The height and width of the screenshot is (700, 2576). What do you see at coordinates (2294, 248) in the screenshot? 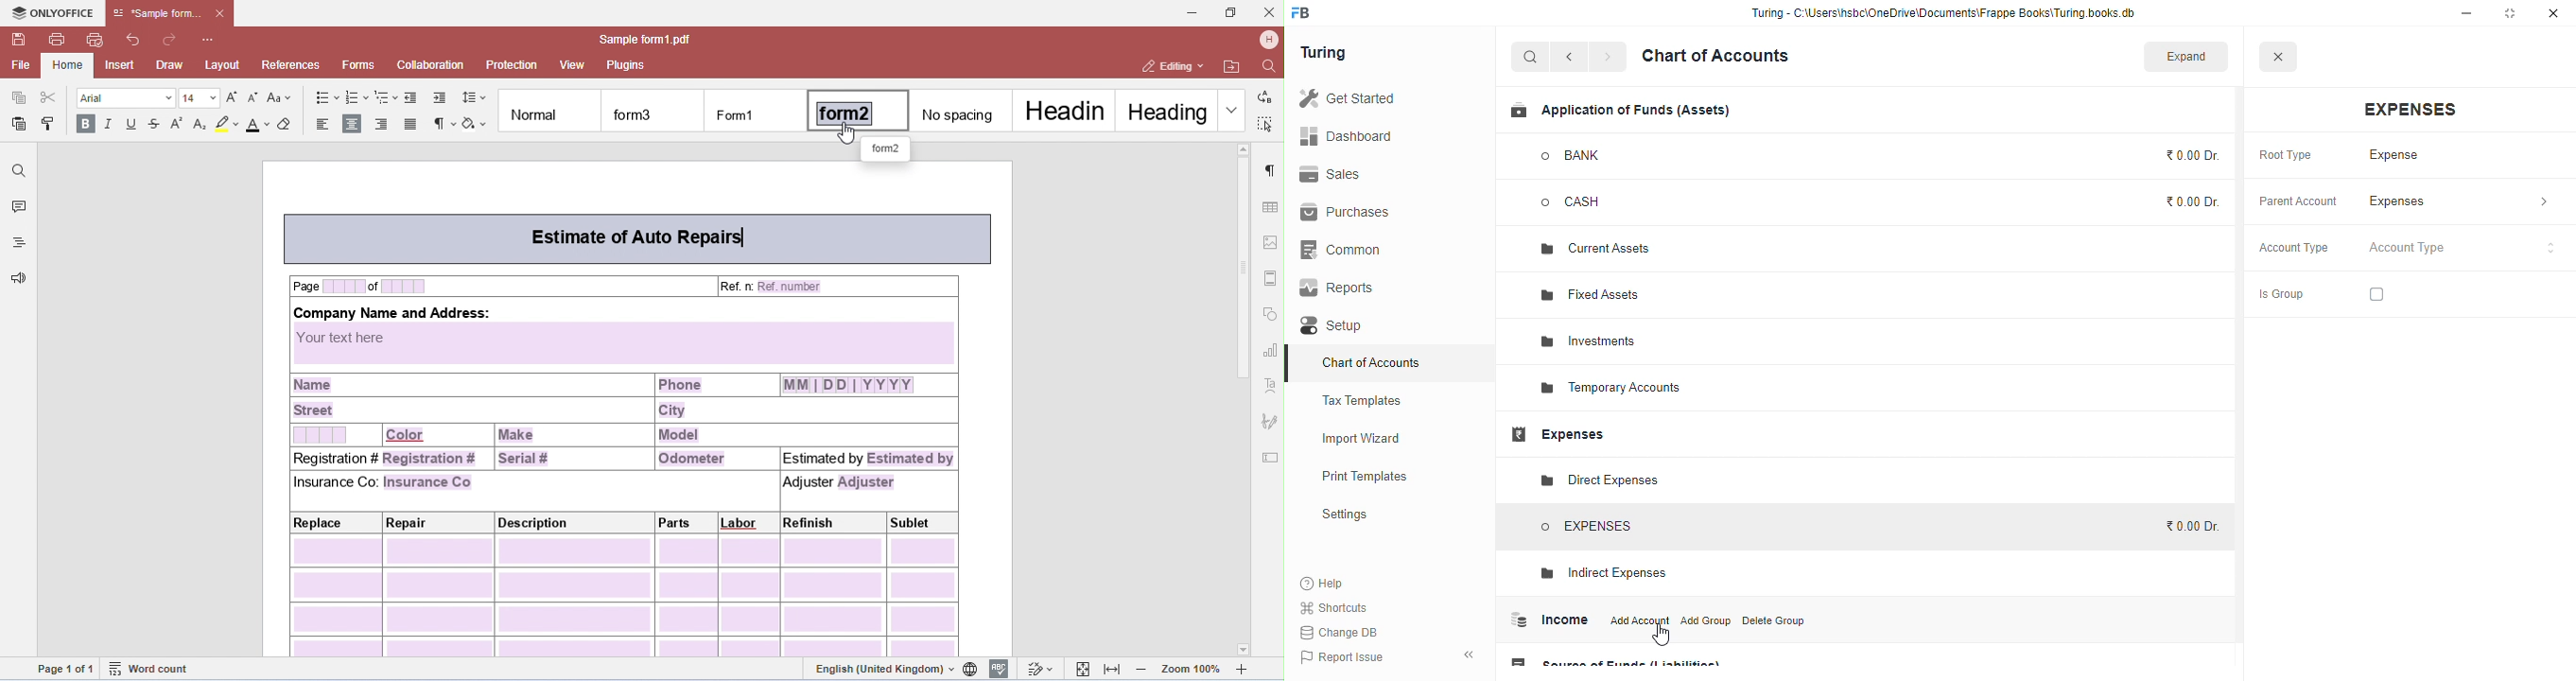
I see `account type` at bounding box center [2294, 248].